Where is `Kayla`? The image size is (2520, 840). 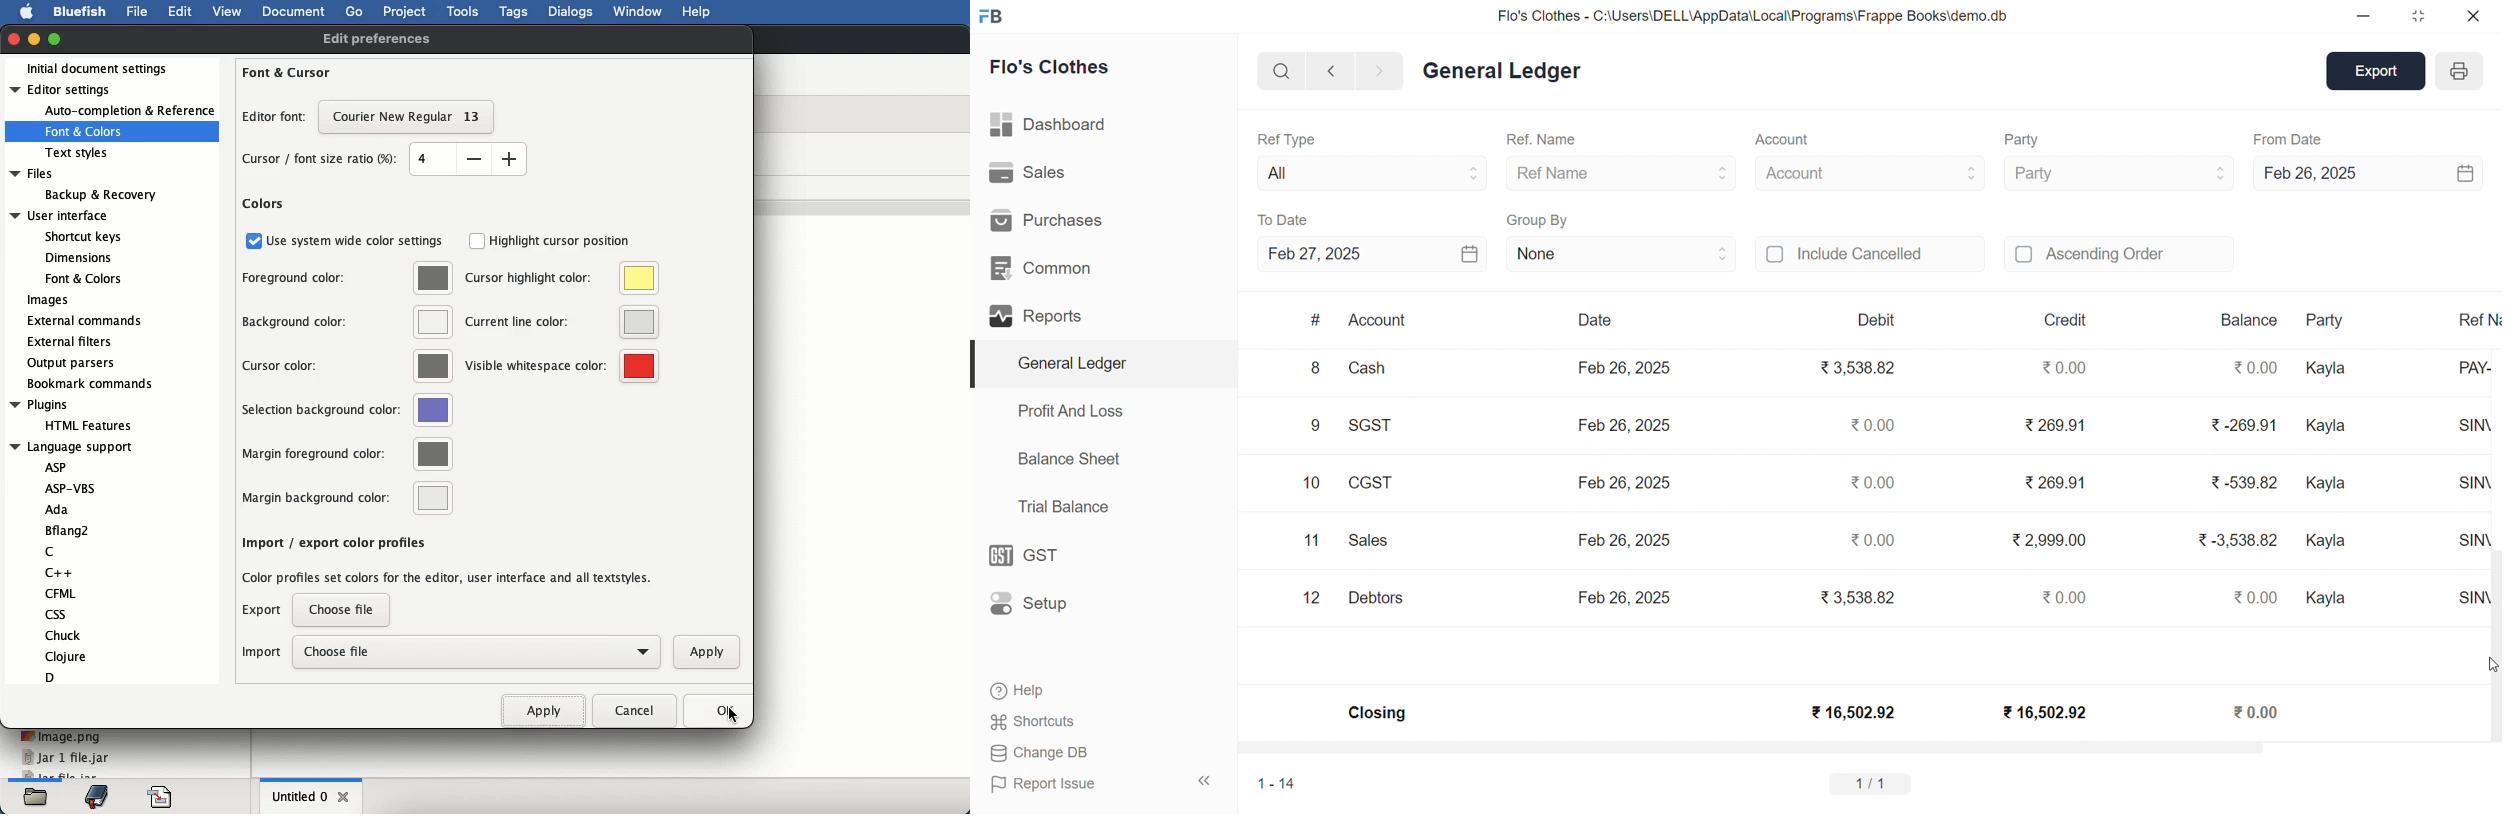 Kayla is located at coordinates (2328, 541).